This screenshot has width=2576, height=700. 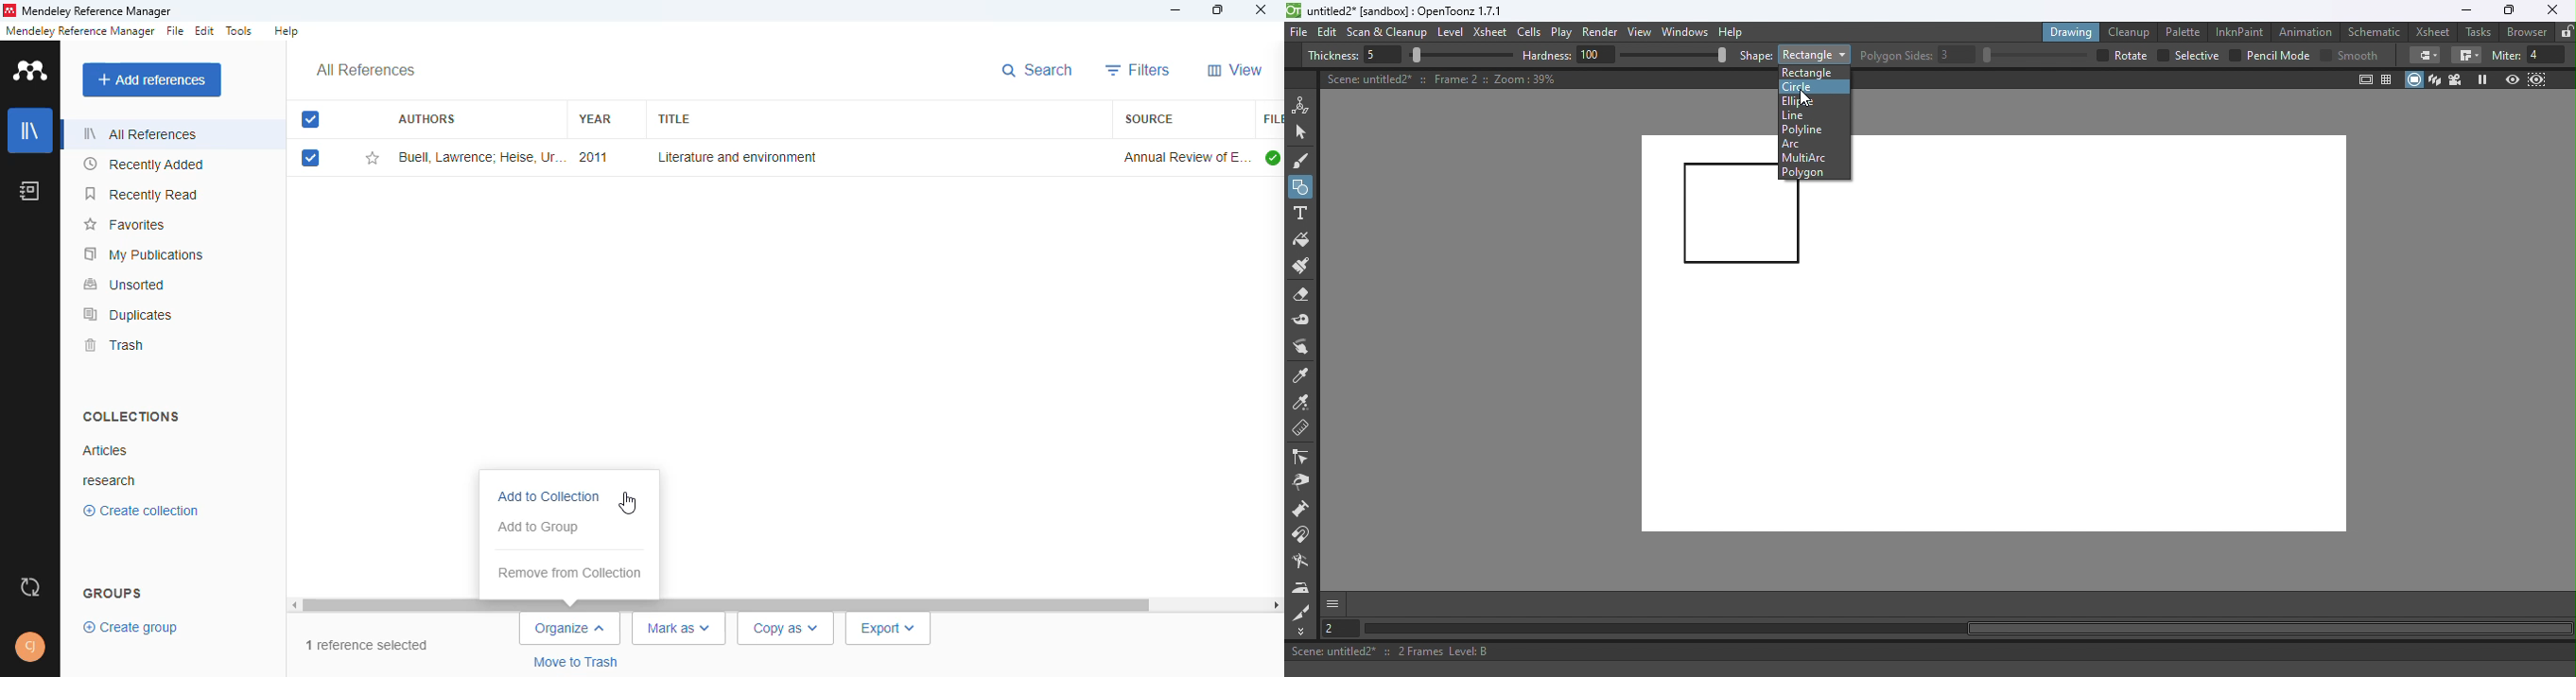 I want to click on Cells, so click(x=1532, y=33).